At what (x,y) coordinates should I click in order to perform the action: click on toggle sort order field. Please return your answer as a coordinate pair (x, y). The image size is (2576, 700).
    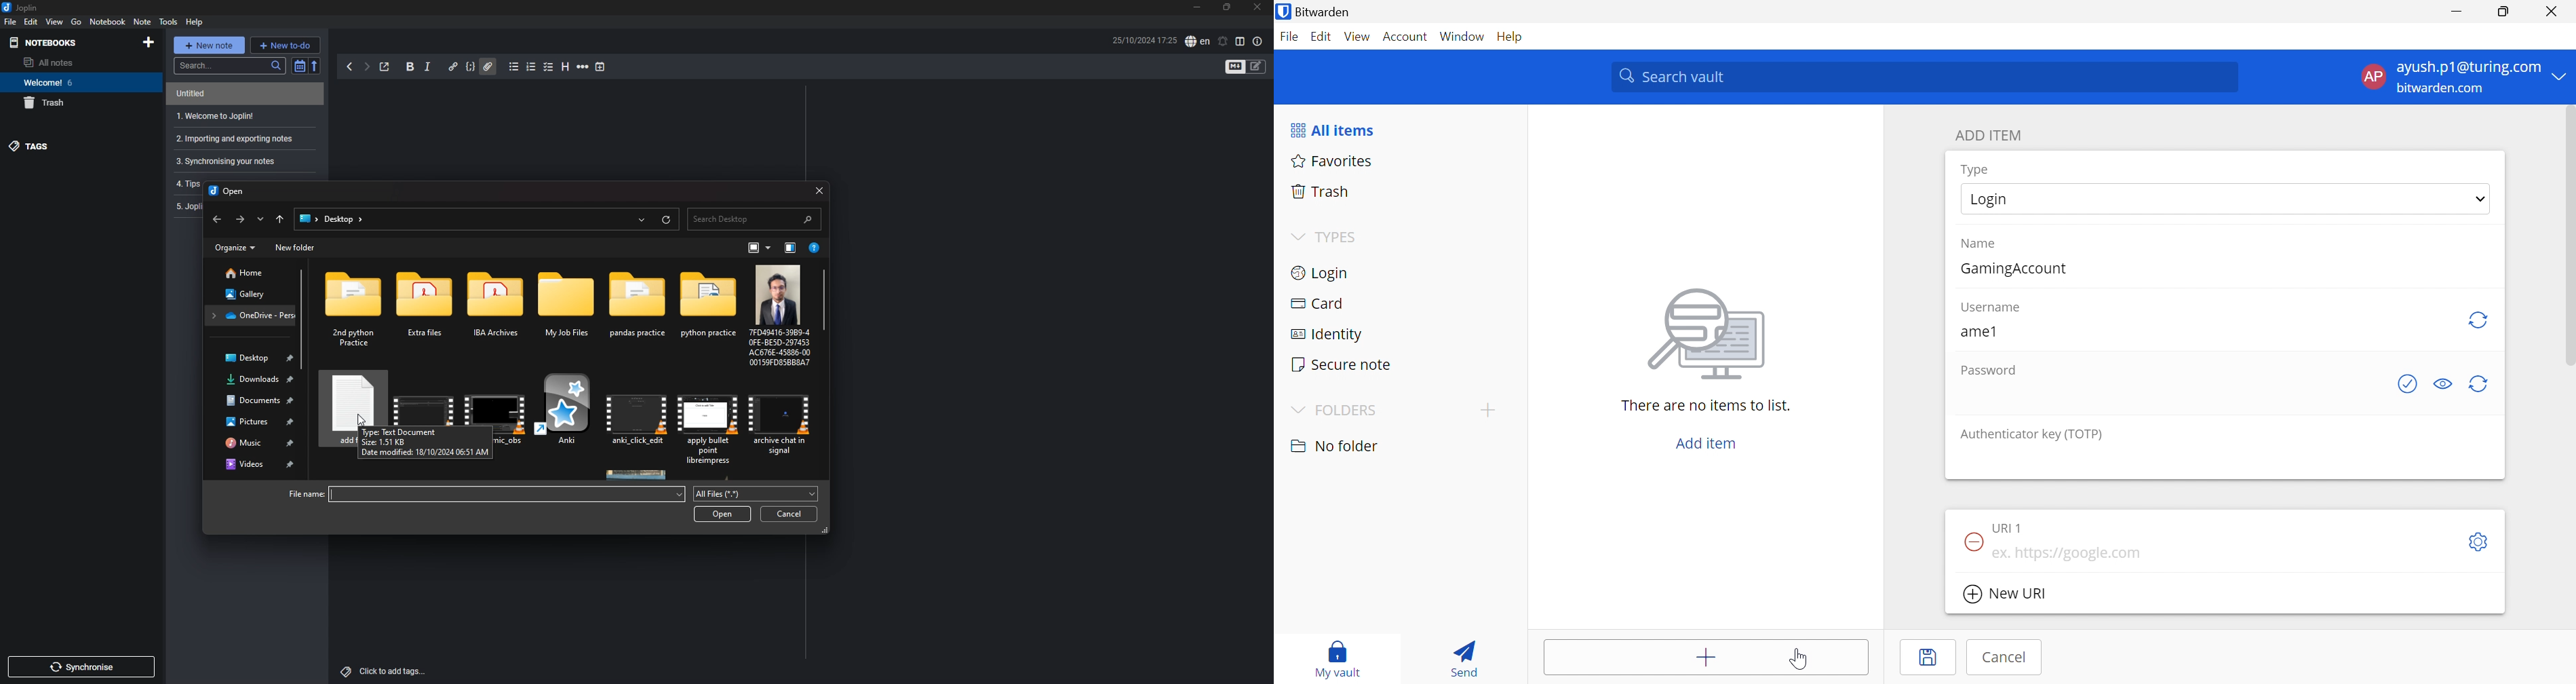
    Looking at the image, I should click on (299, 66).